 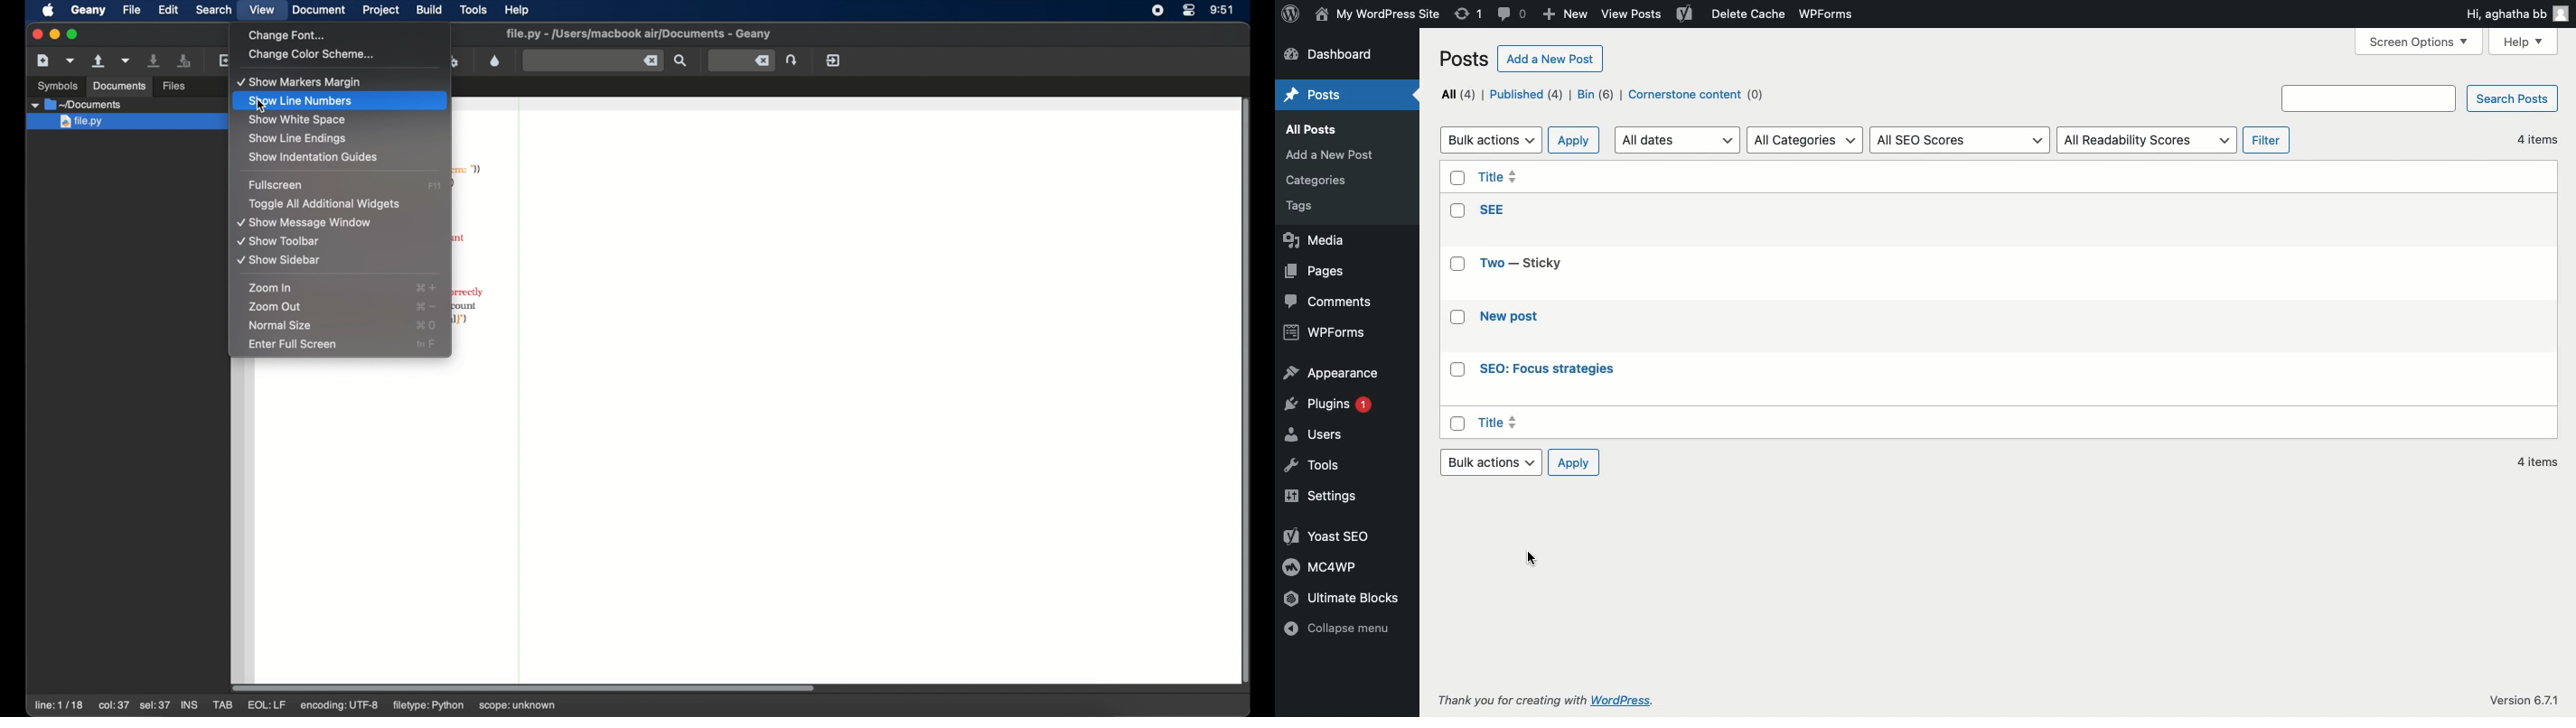 I want to click on full screen, so click(x=276, y=185).